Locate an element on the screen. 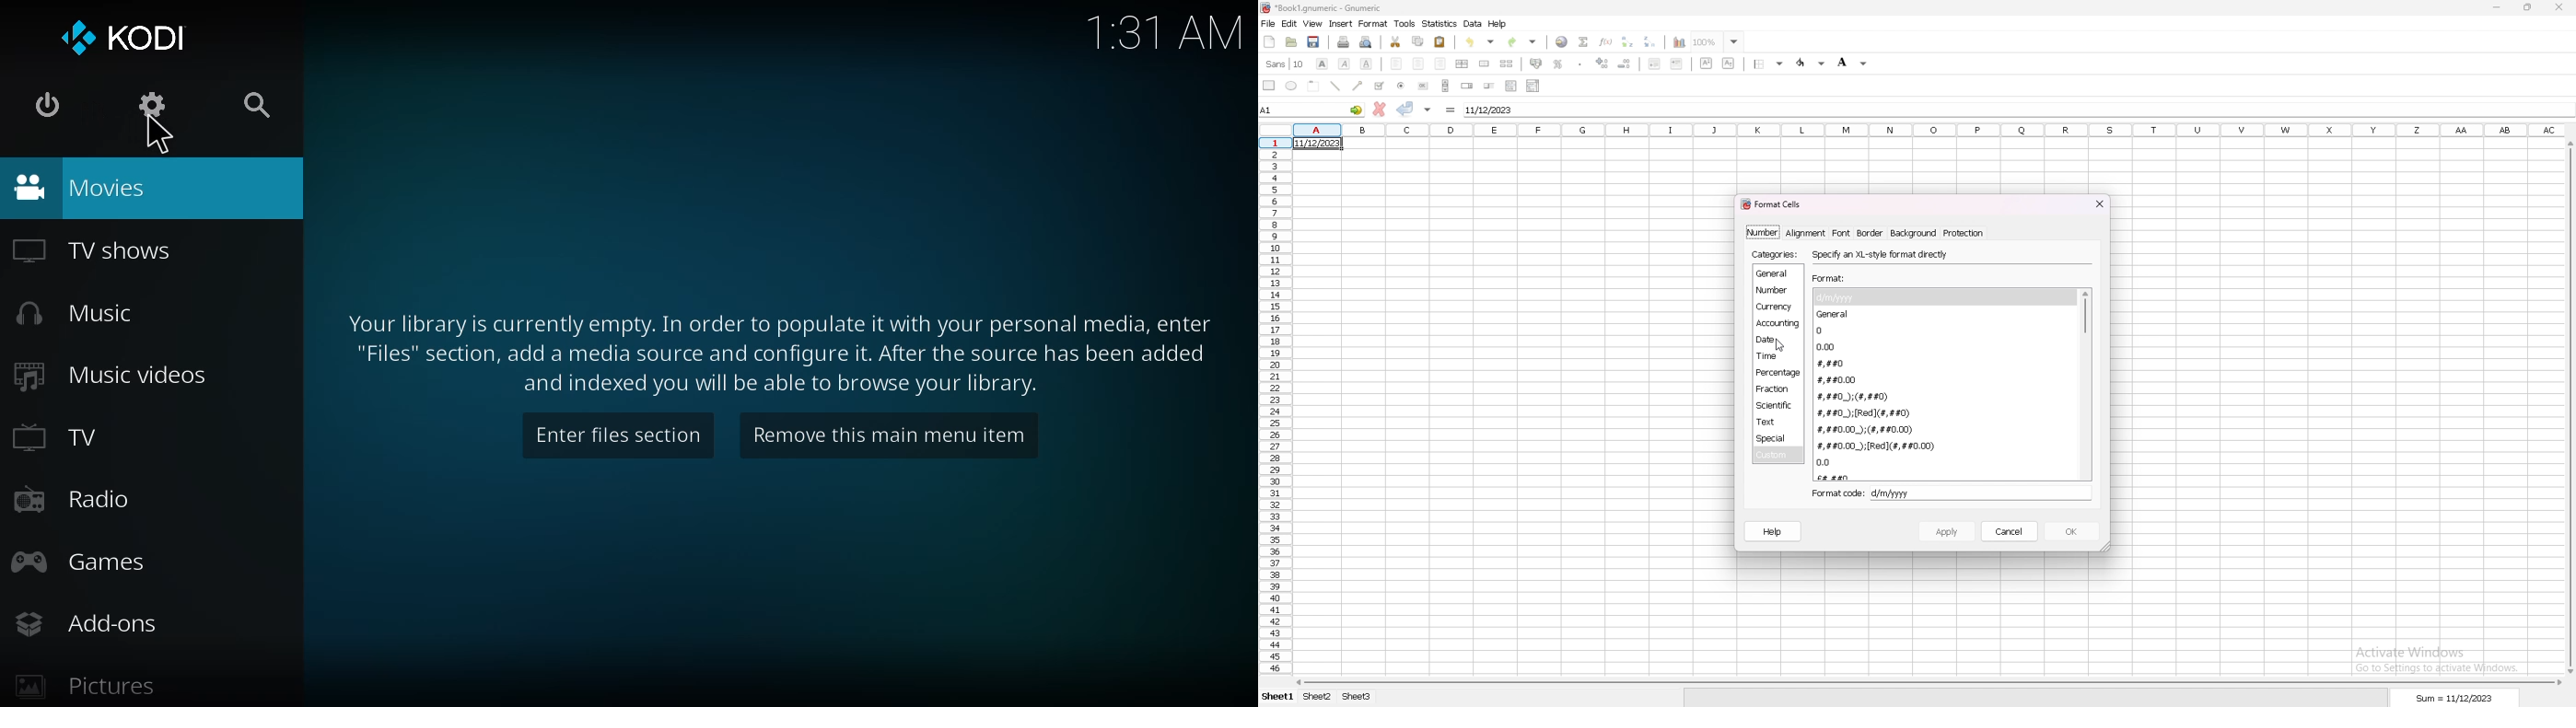  decrease indent is located at coordinates (1624, 64).